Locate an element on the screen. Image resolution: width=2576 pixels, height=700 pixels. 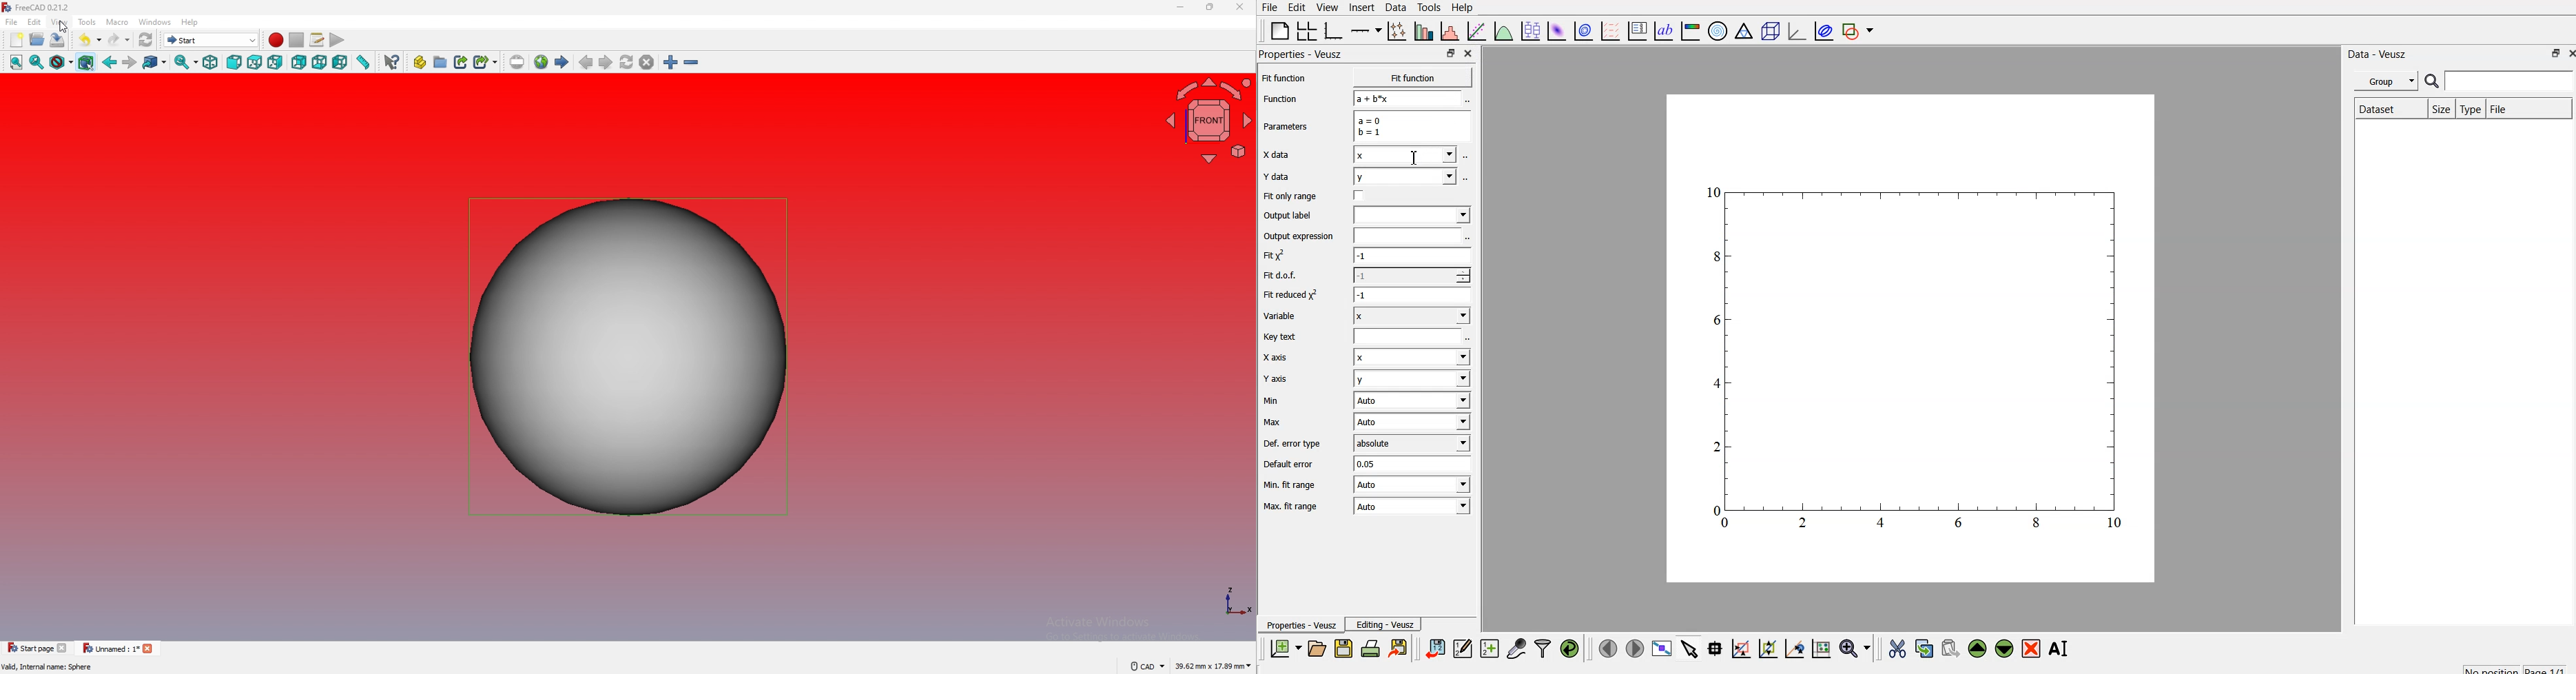
fit y^2 is located at coordinates (1289, 256).